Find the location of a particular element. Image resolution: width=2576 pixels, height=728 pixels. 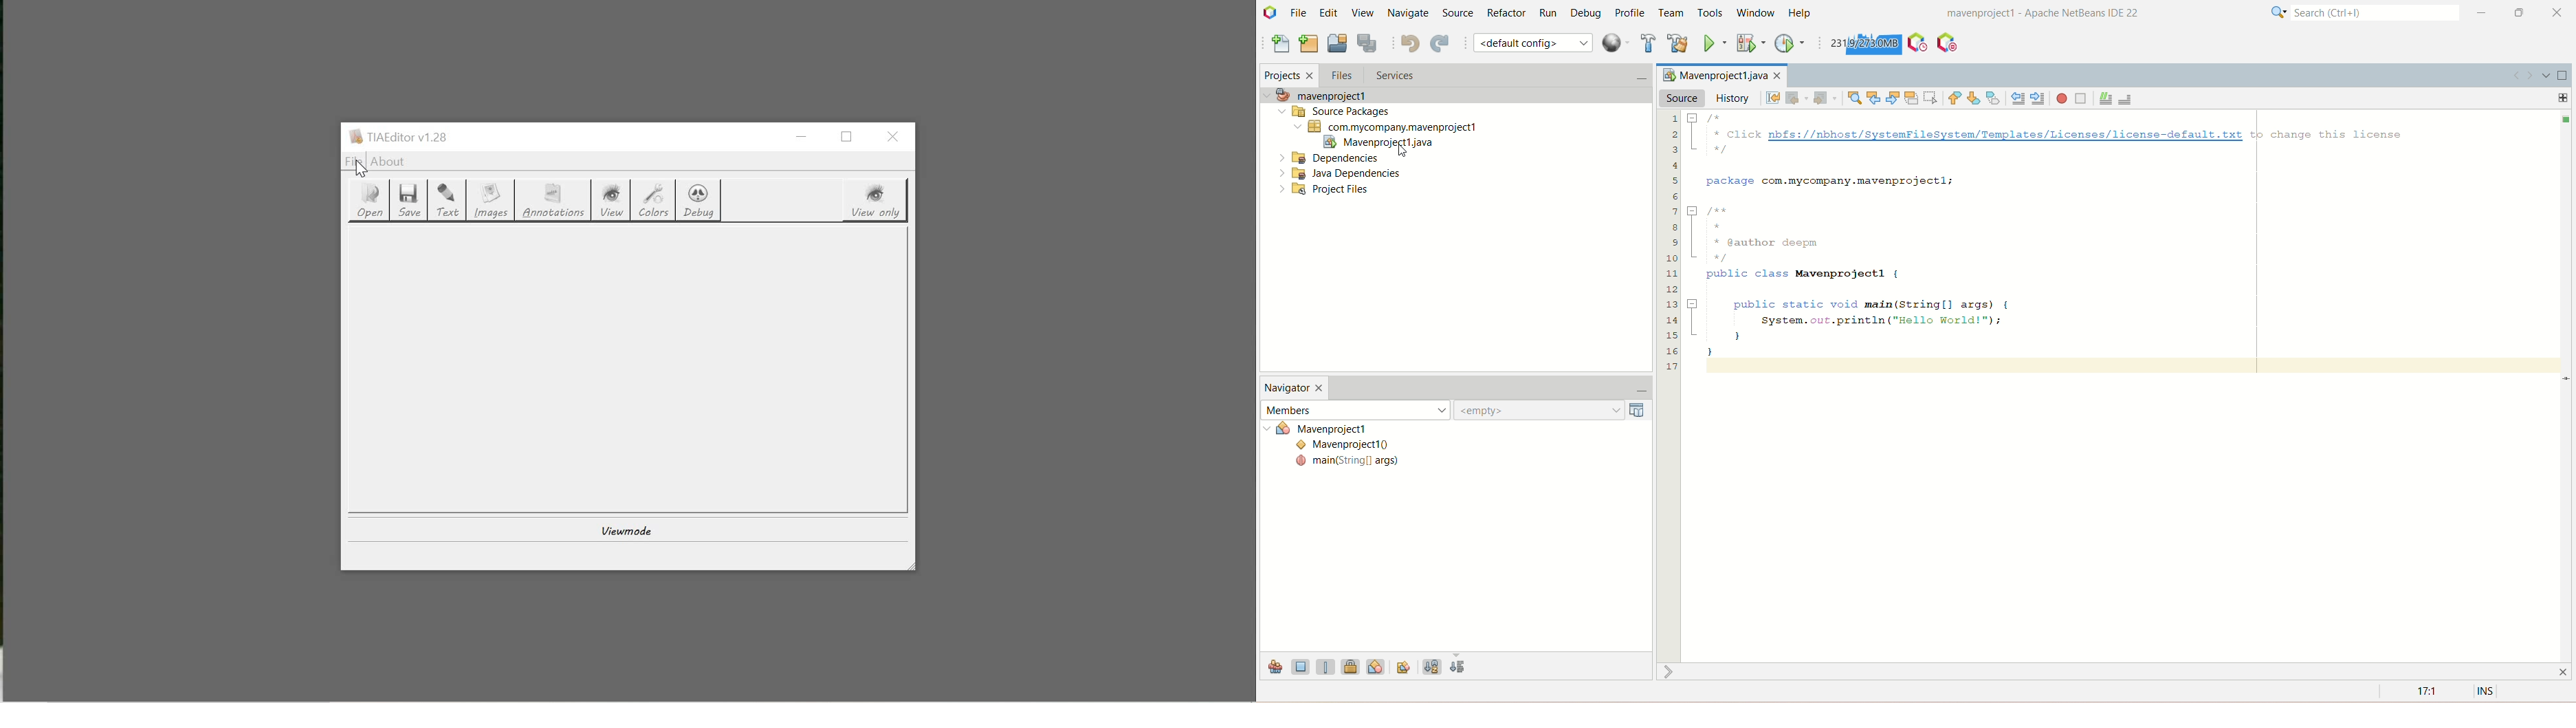

view mode is located at coordinates (624, 529).